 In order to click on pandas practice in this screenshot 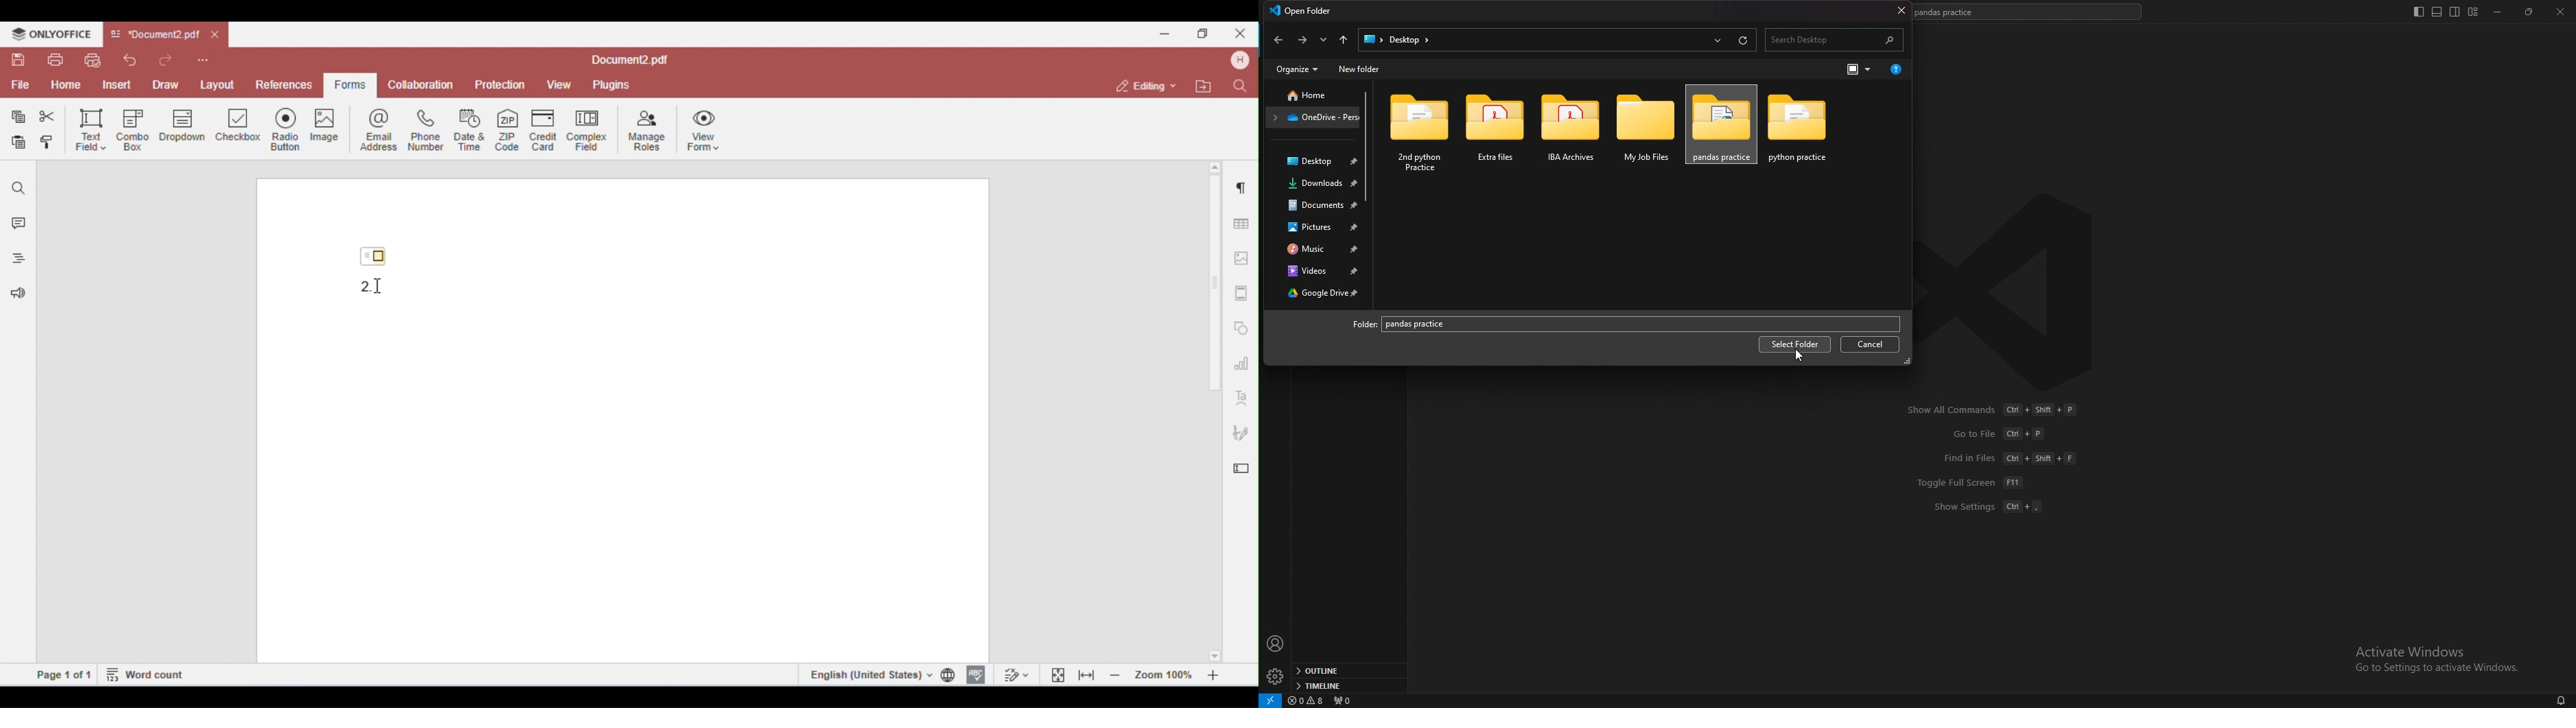, I will do `click(1810, 133)`.